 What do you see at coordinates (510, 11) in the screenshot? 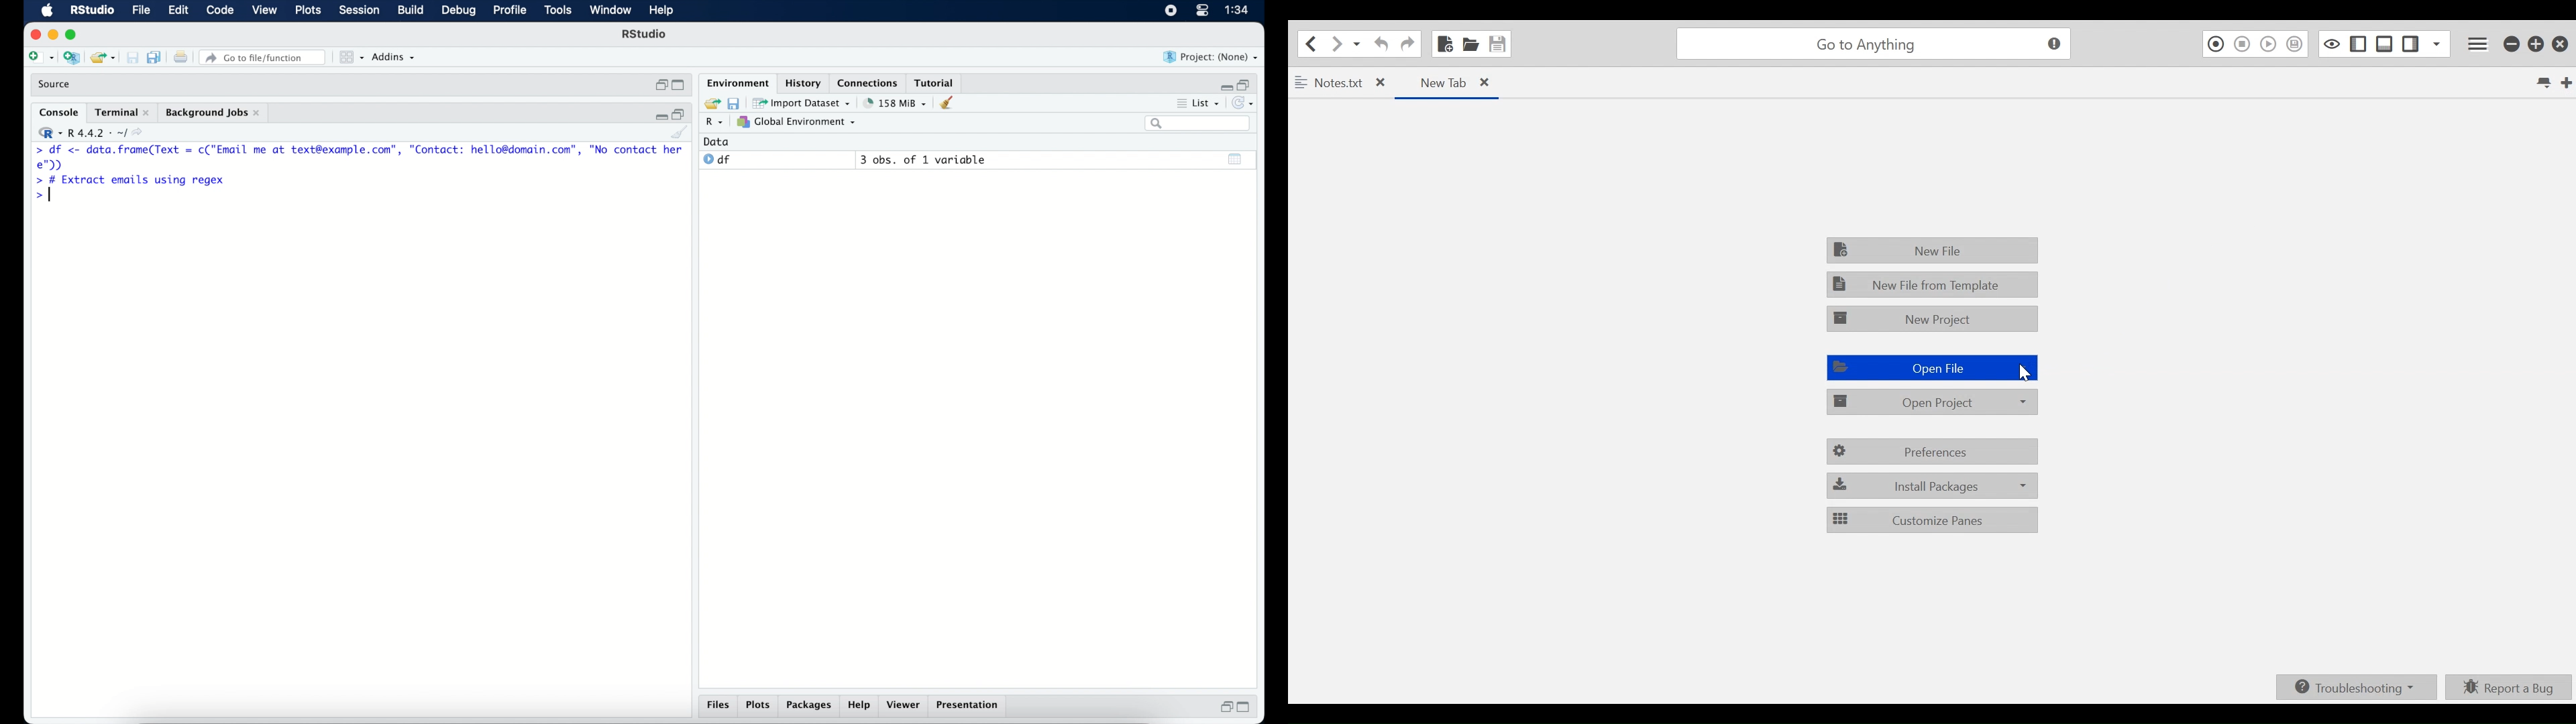
I see `profile` at bounding box center [510, 11].